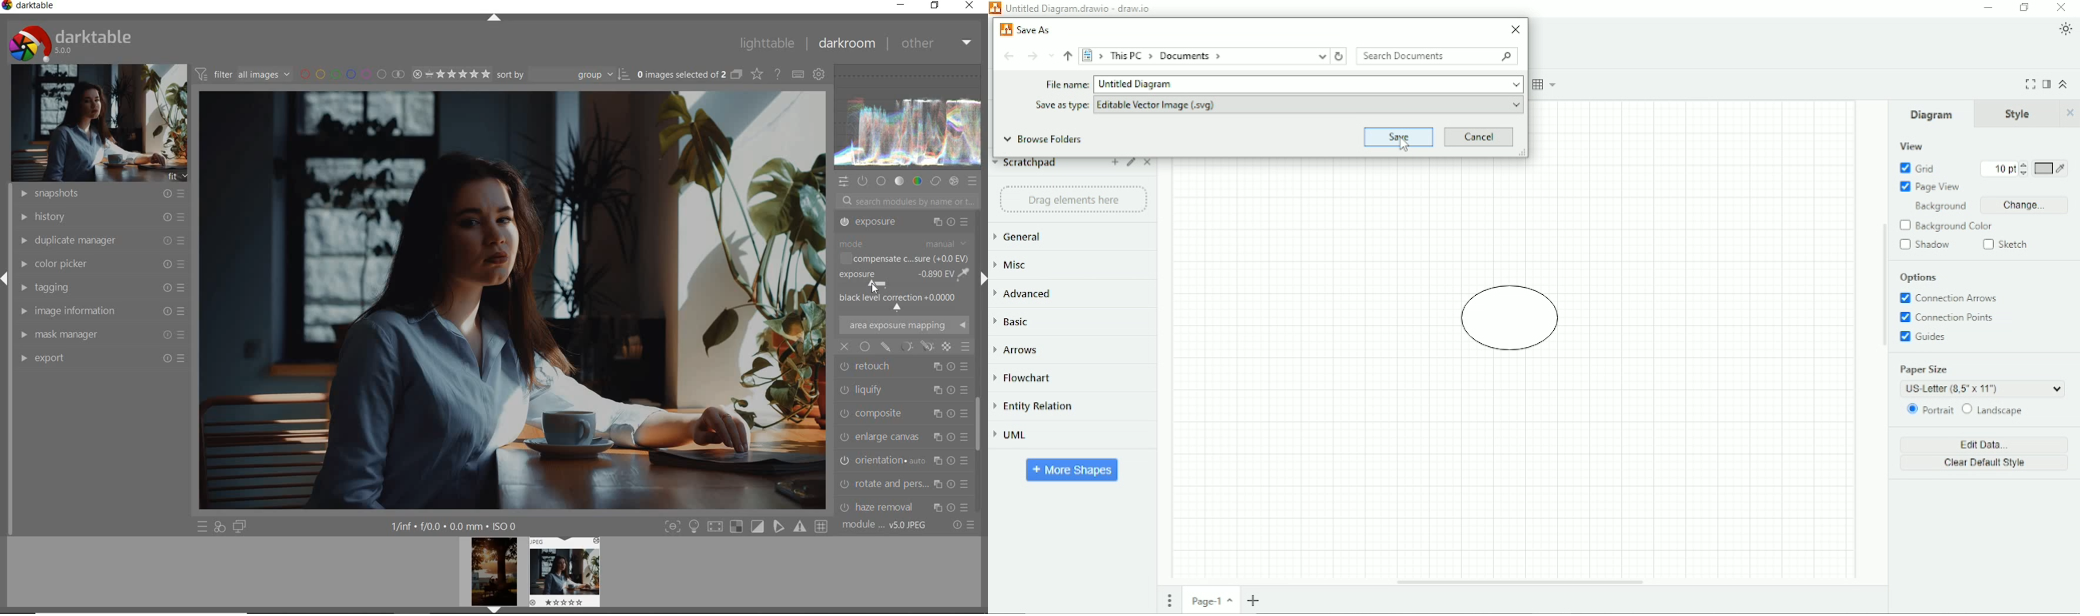 The width and height of the screenshot is (2100, 616). I want to click on HISTORY, so click(100, 218).